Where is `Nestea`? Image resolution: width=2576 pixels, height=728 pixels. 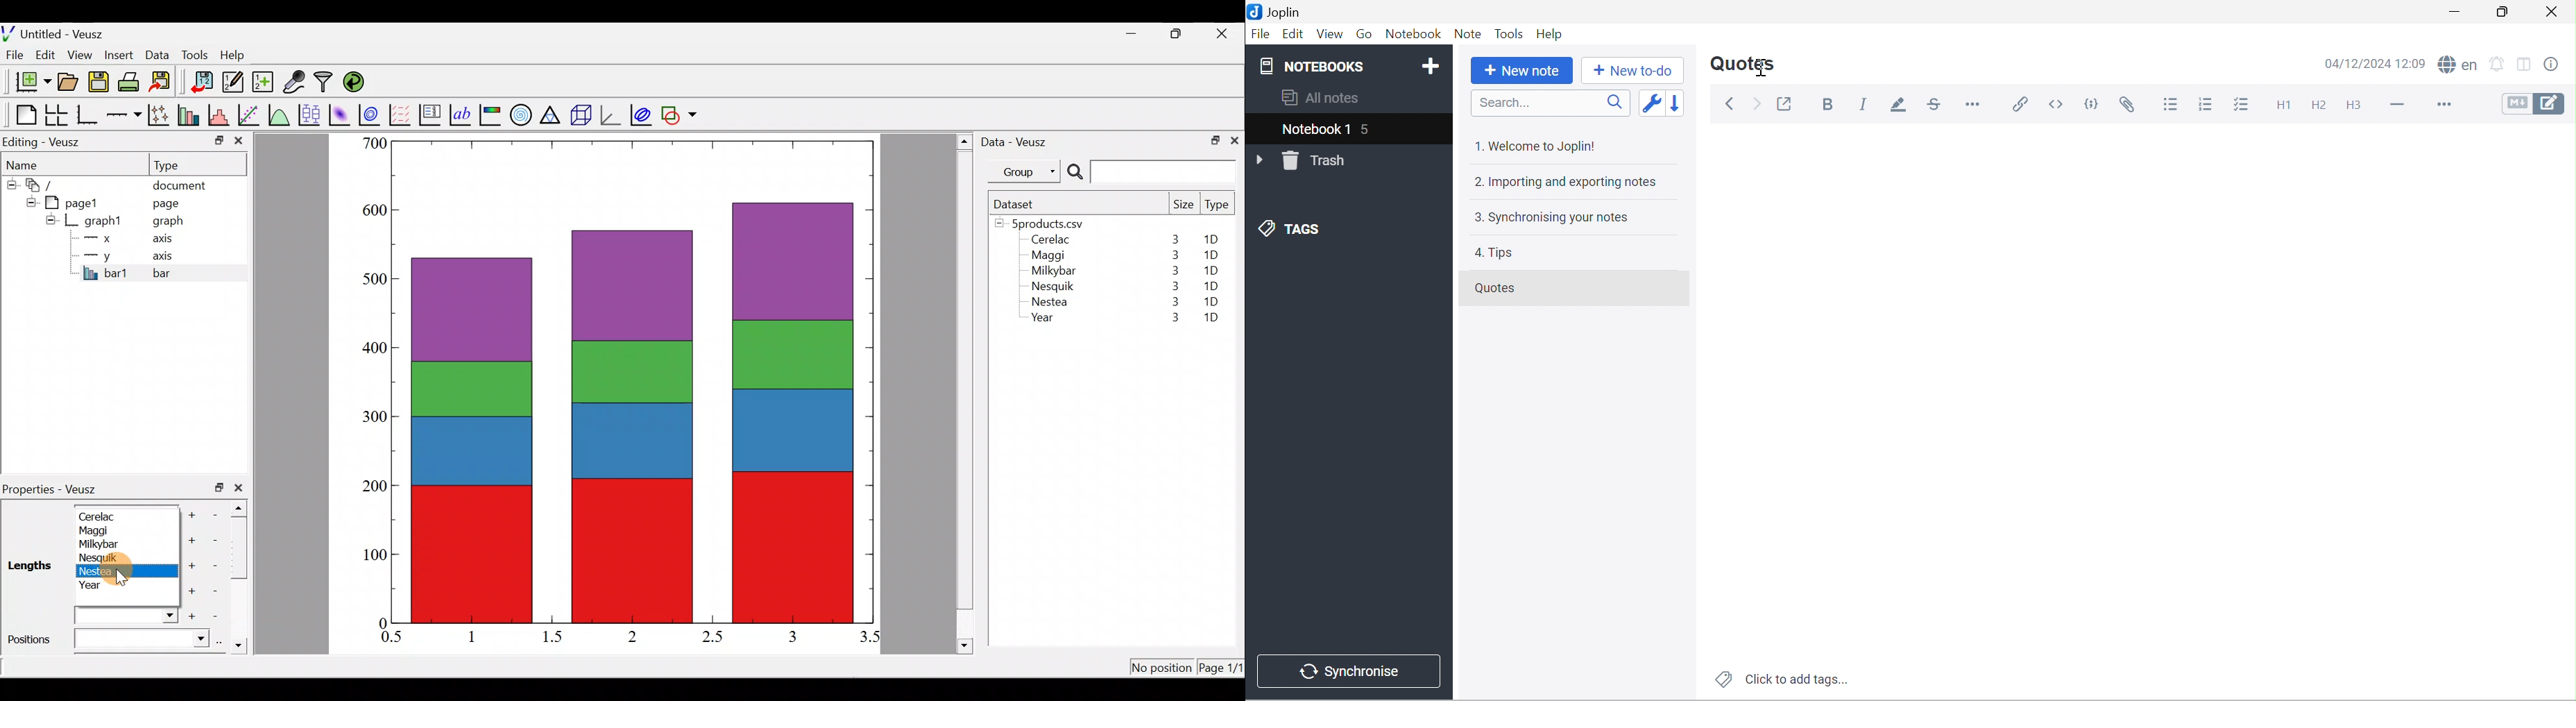 Nestea is located at coordinates (104, 570).